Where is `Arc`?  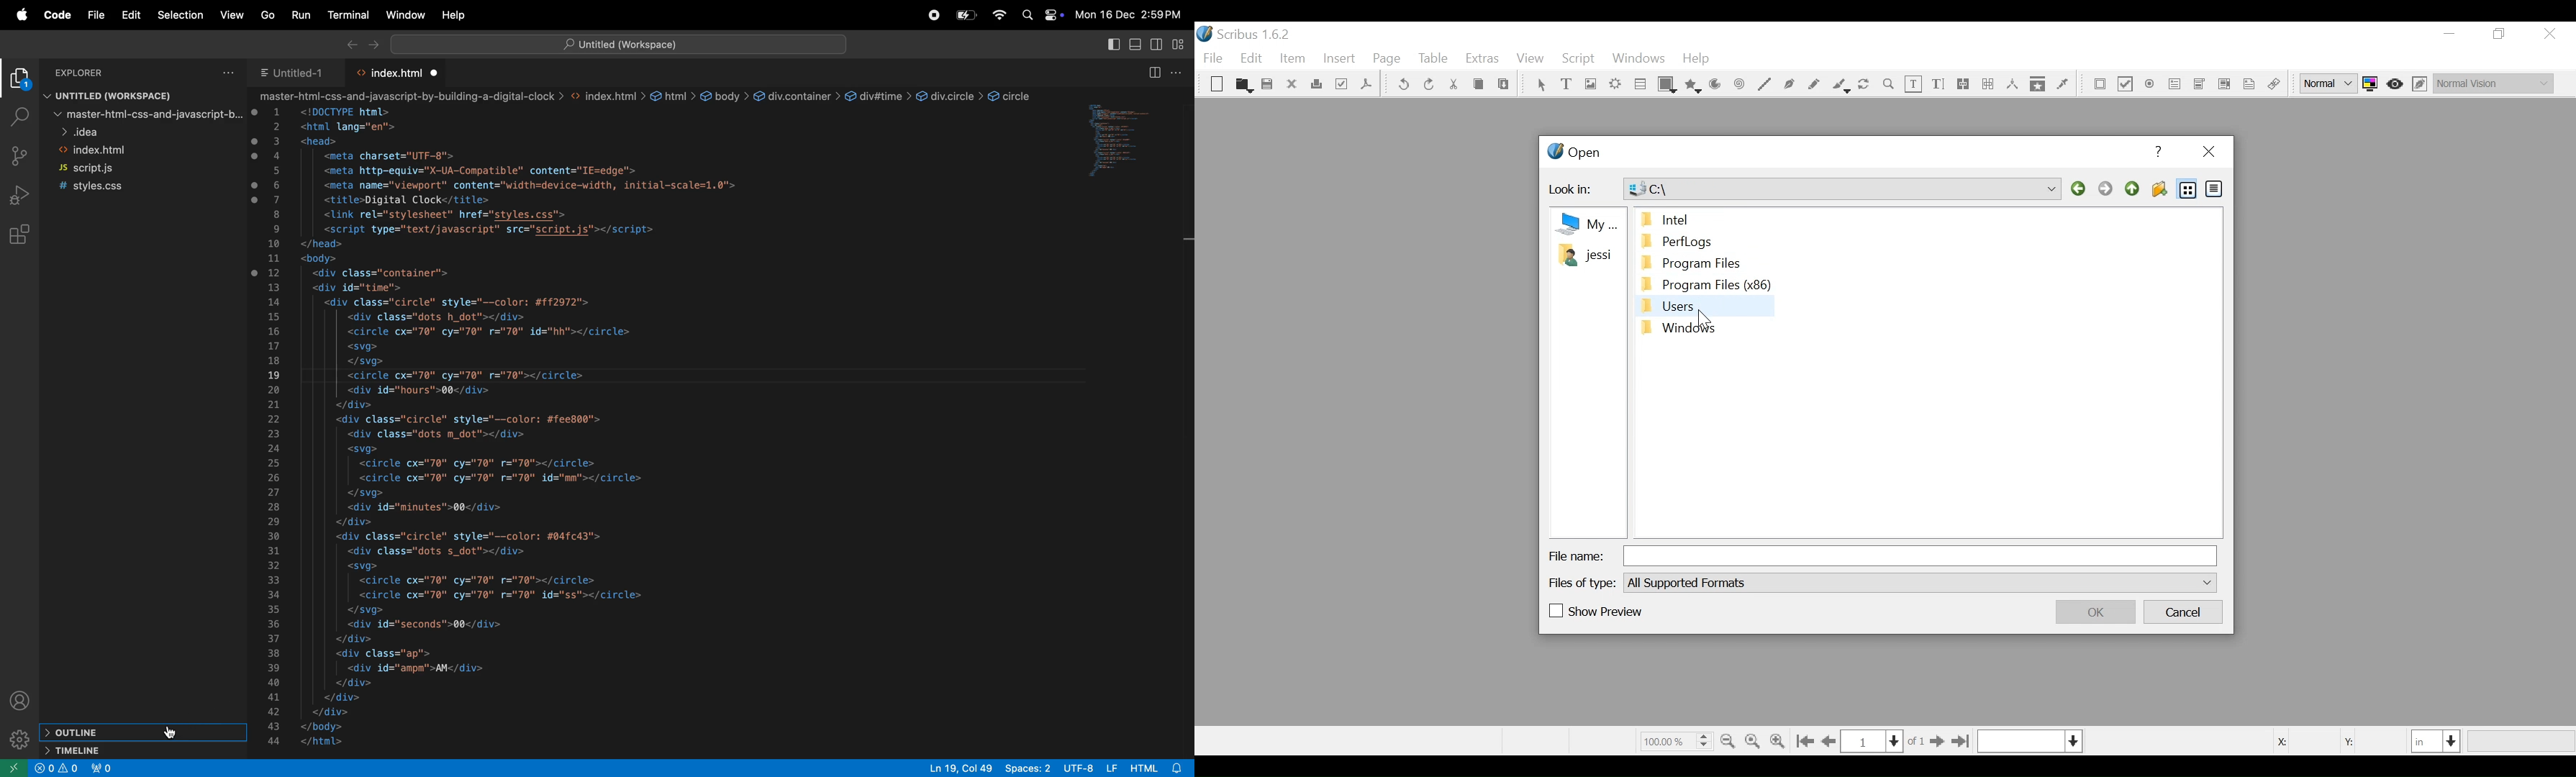 Arc is located at coordinates (1715, 86).